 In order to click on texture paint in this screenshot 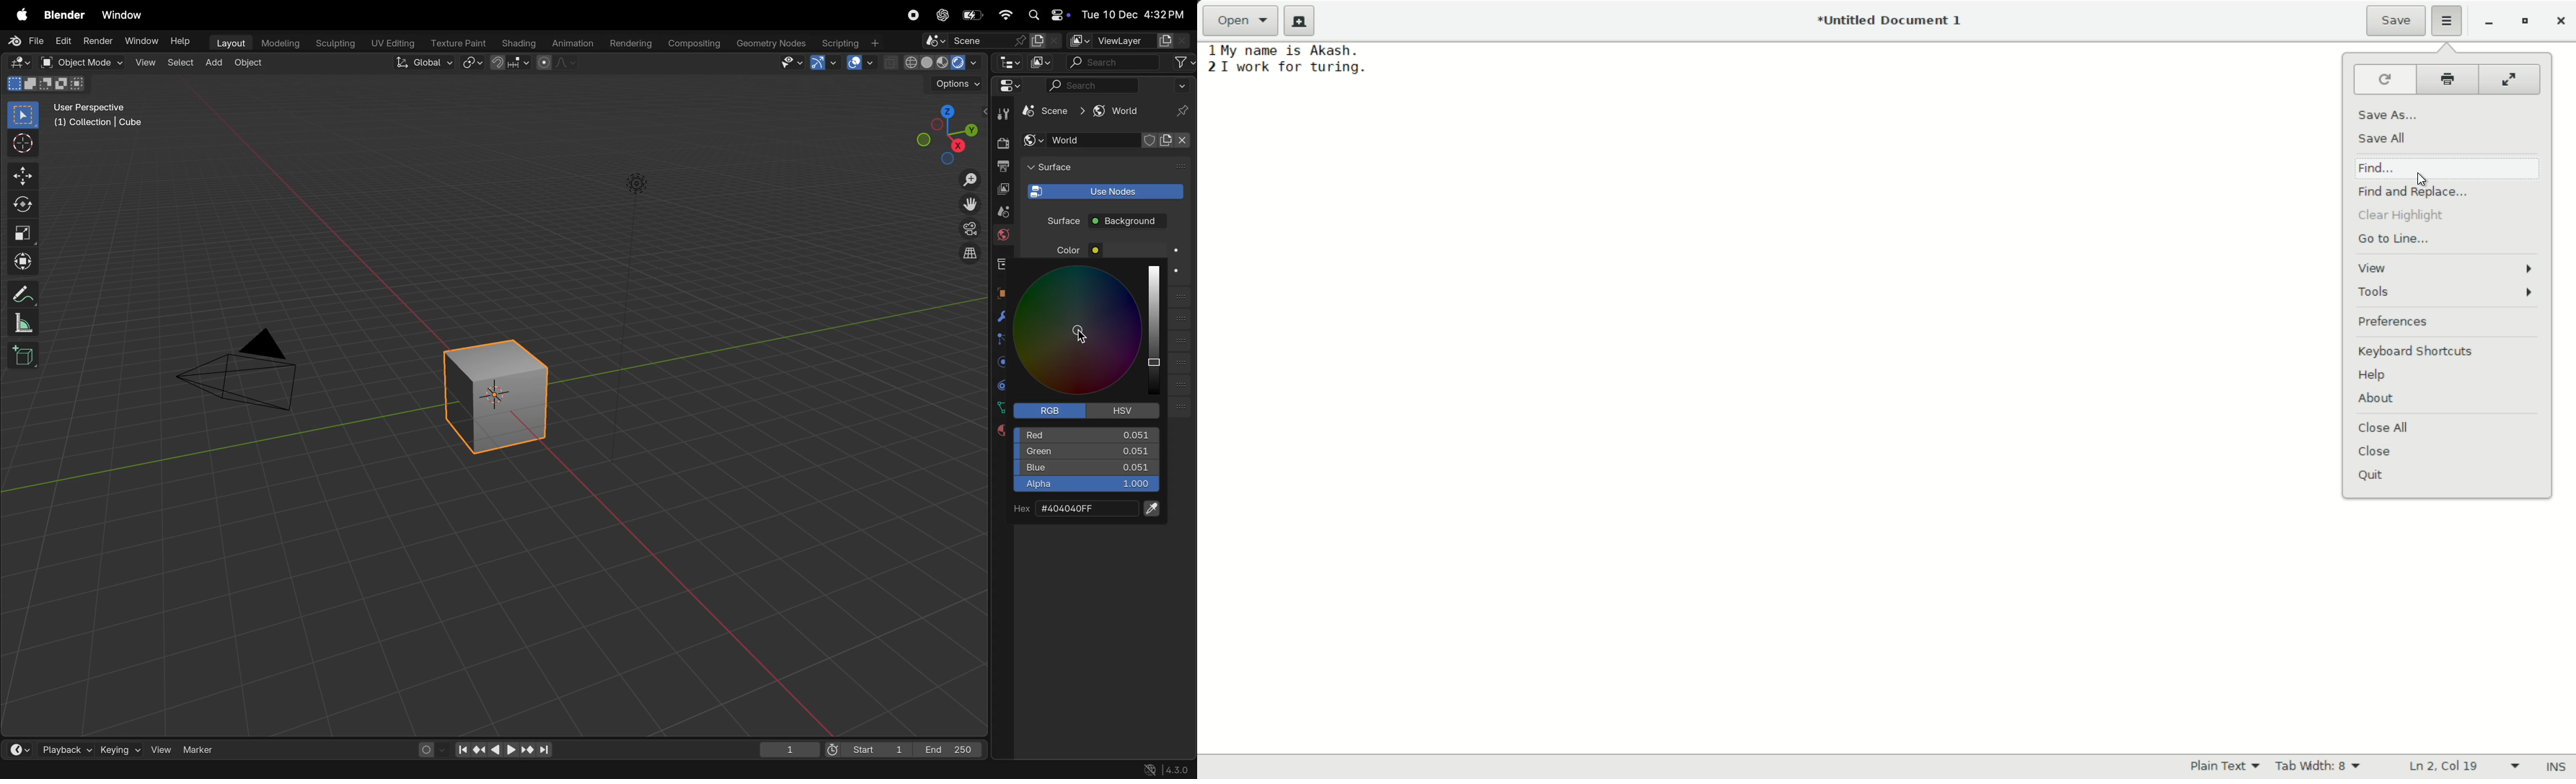, I will do `click(455, 42)`.